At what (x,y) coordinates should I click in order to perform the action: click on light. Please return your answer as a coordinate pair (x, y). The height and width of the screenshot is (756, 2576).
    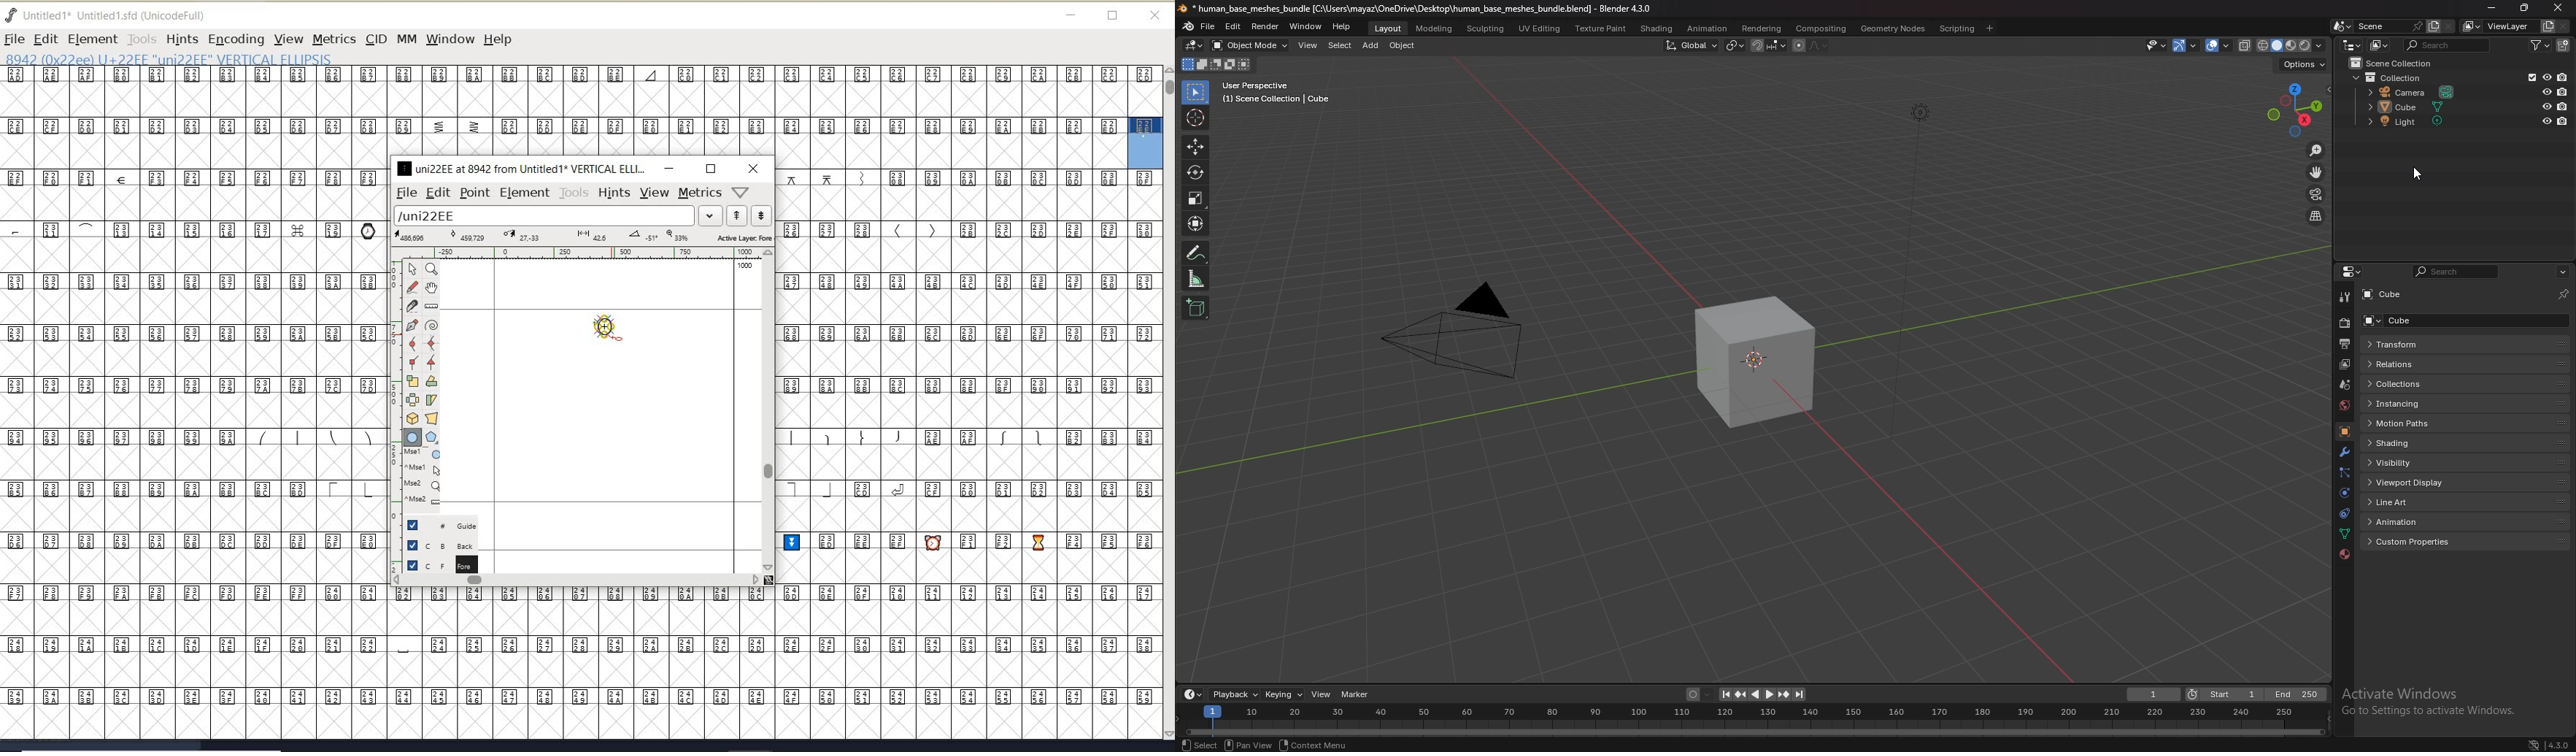
    Looking at the image, I should click on (2418, 120).